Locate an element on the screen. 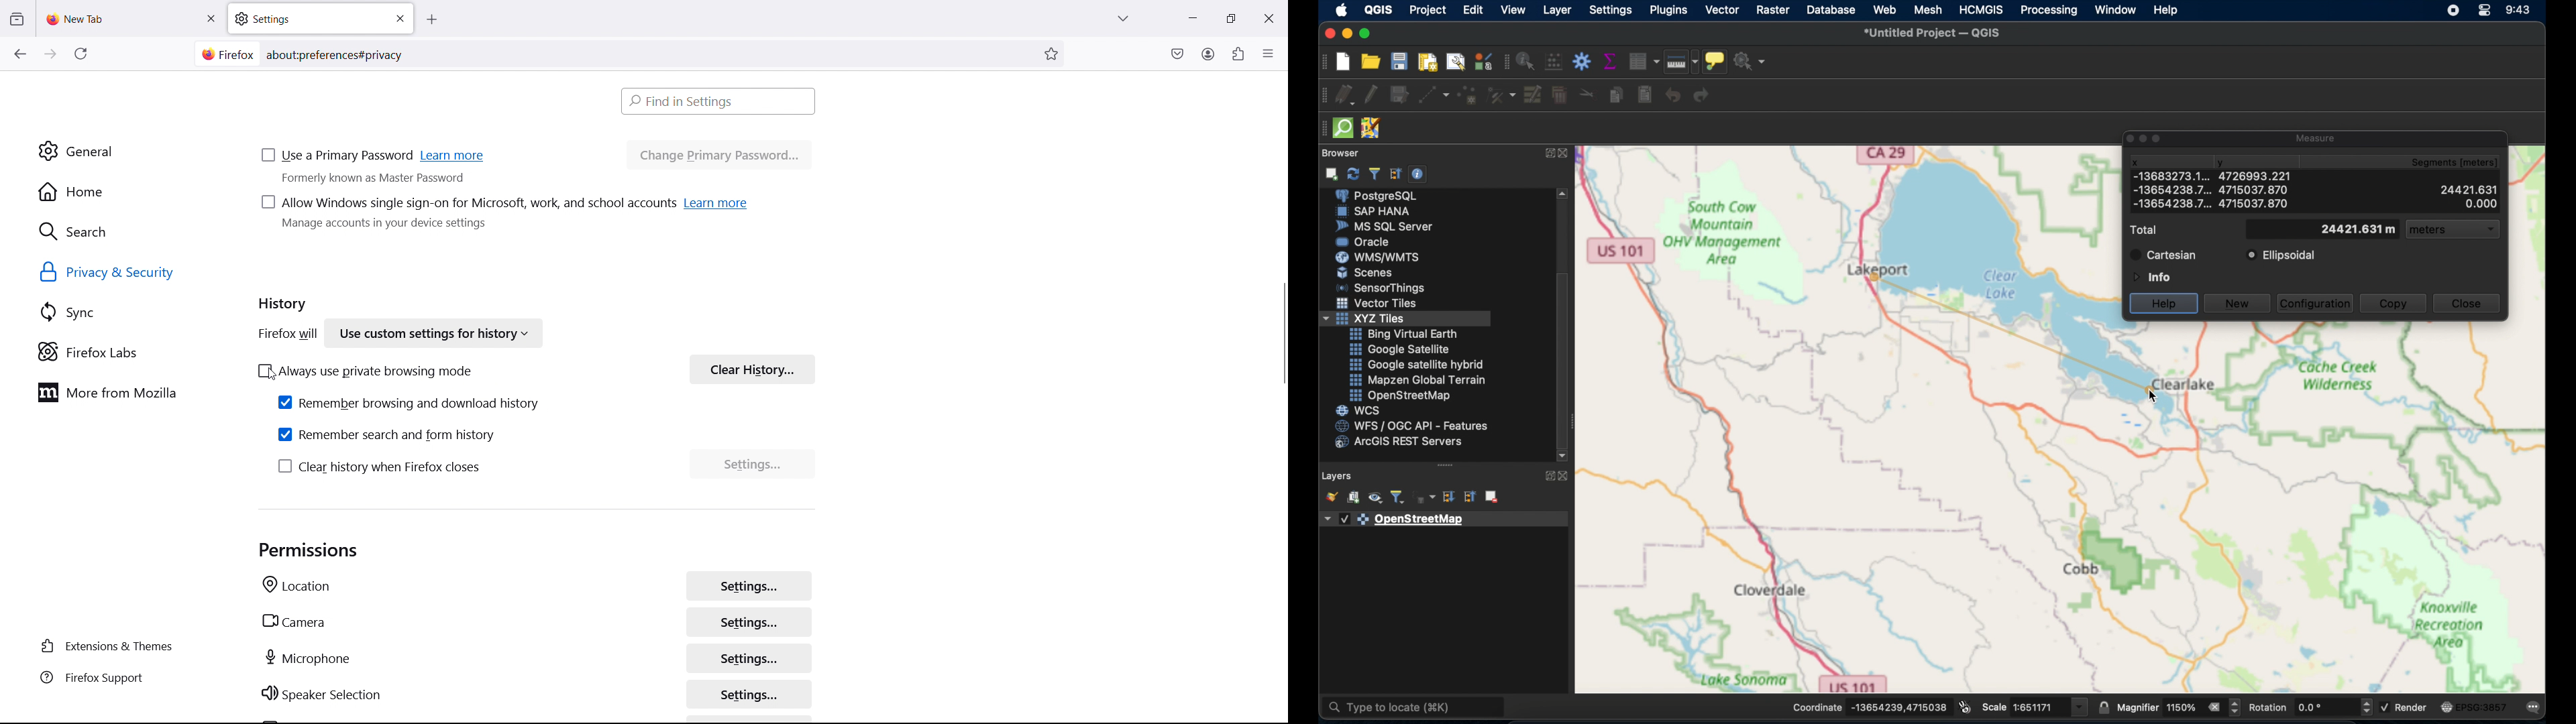 The height and width of the screenshot is (728, 2576). open layer styling panel is located at coordinates (1331, 497).